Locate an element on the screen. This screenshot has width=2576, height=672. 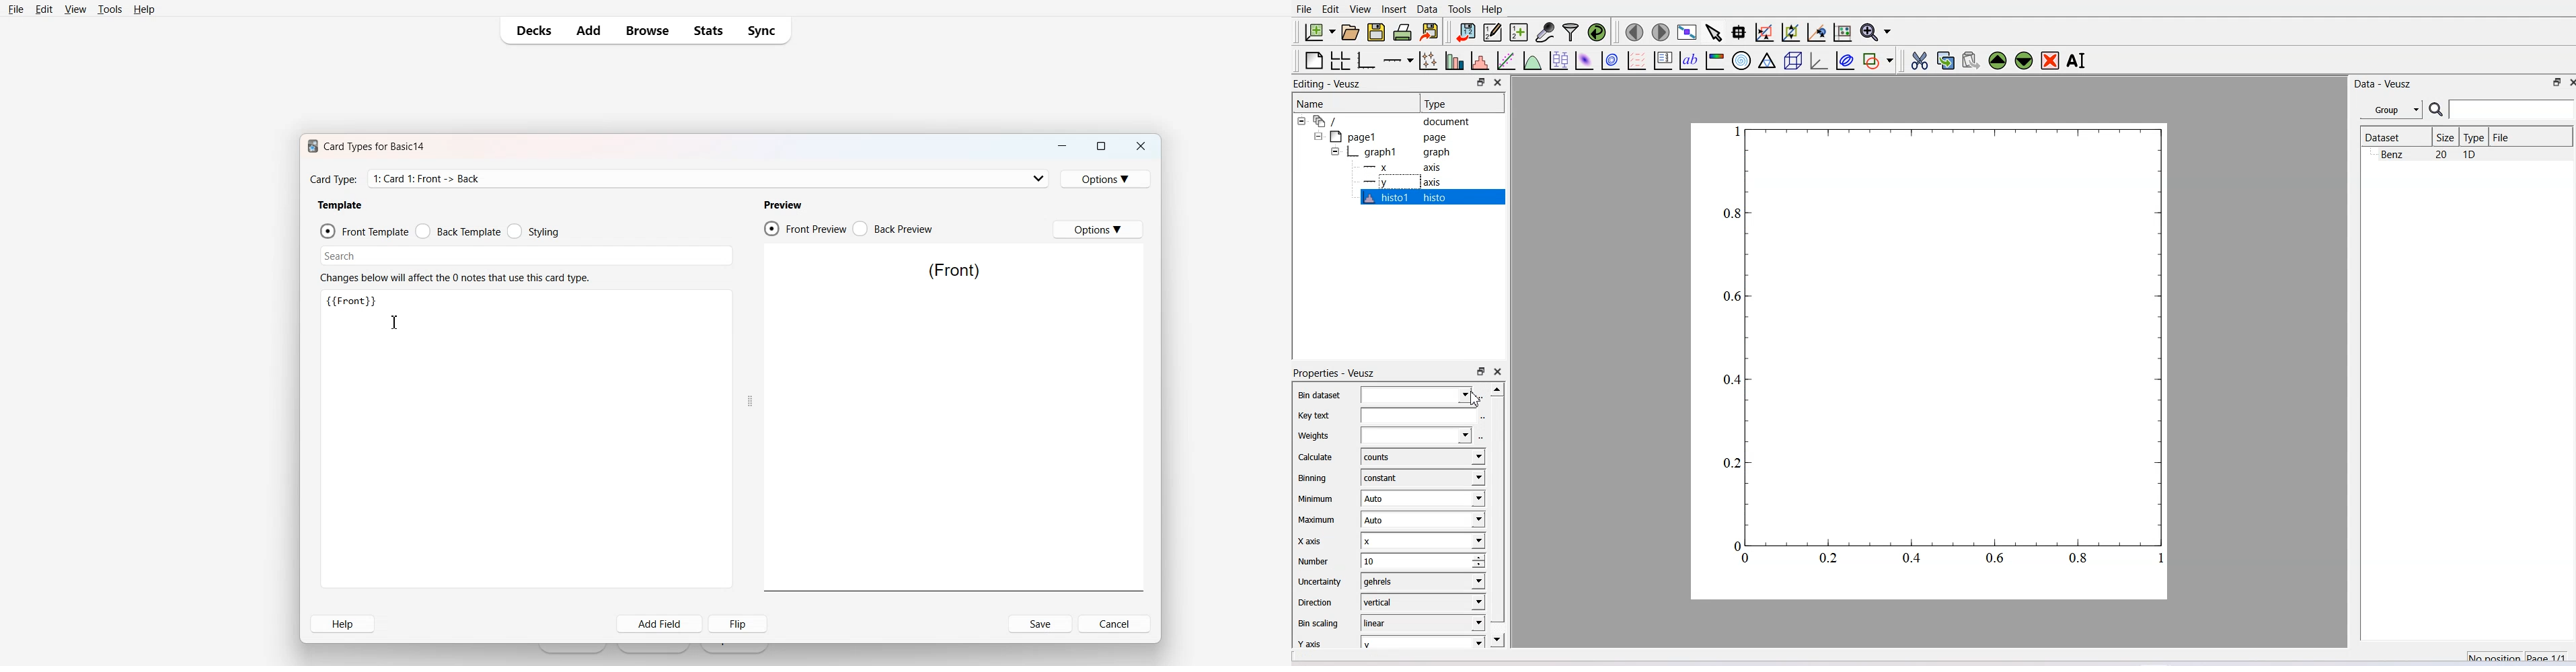
Software logo is located at coordinates (311, 147).